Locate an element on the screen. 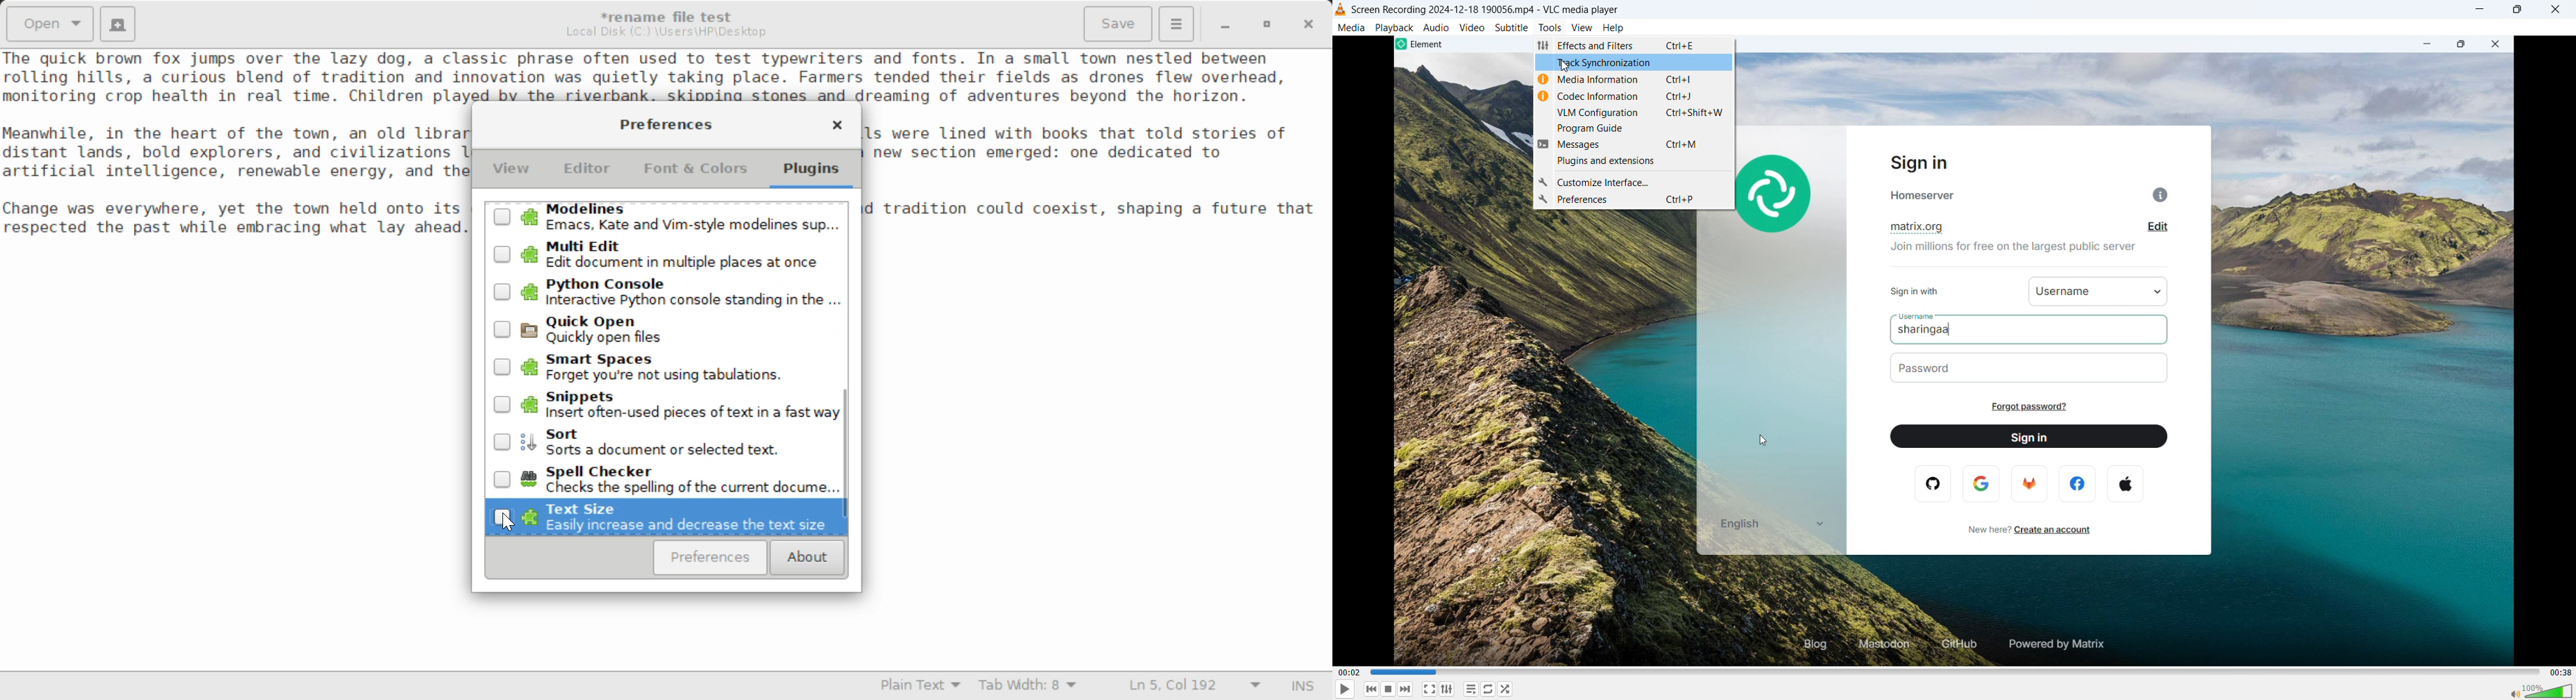  google logo is located at coordinates (1982, 483).